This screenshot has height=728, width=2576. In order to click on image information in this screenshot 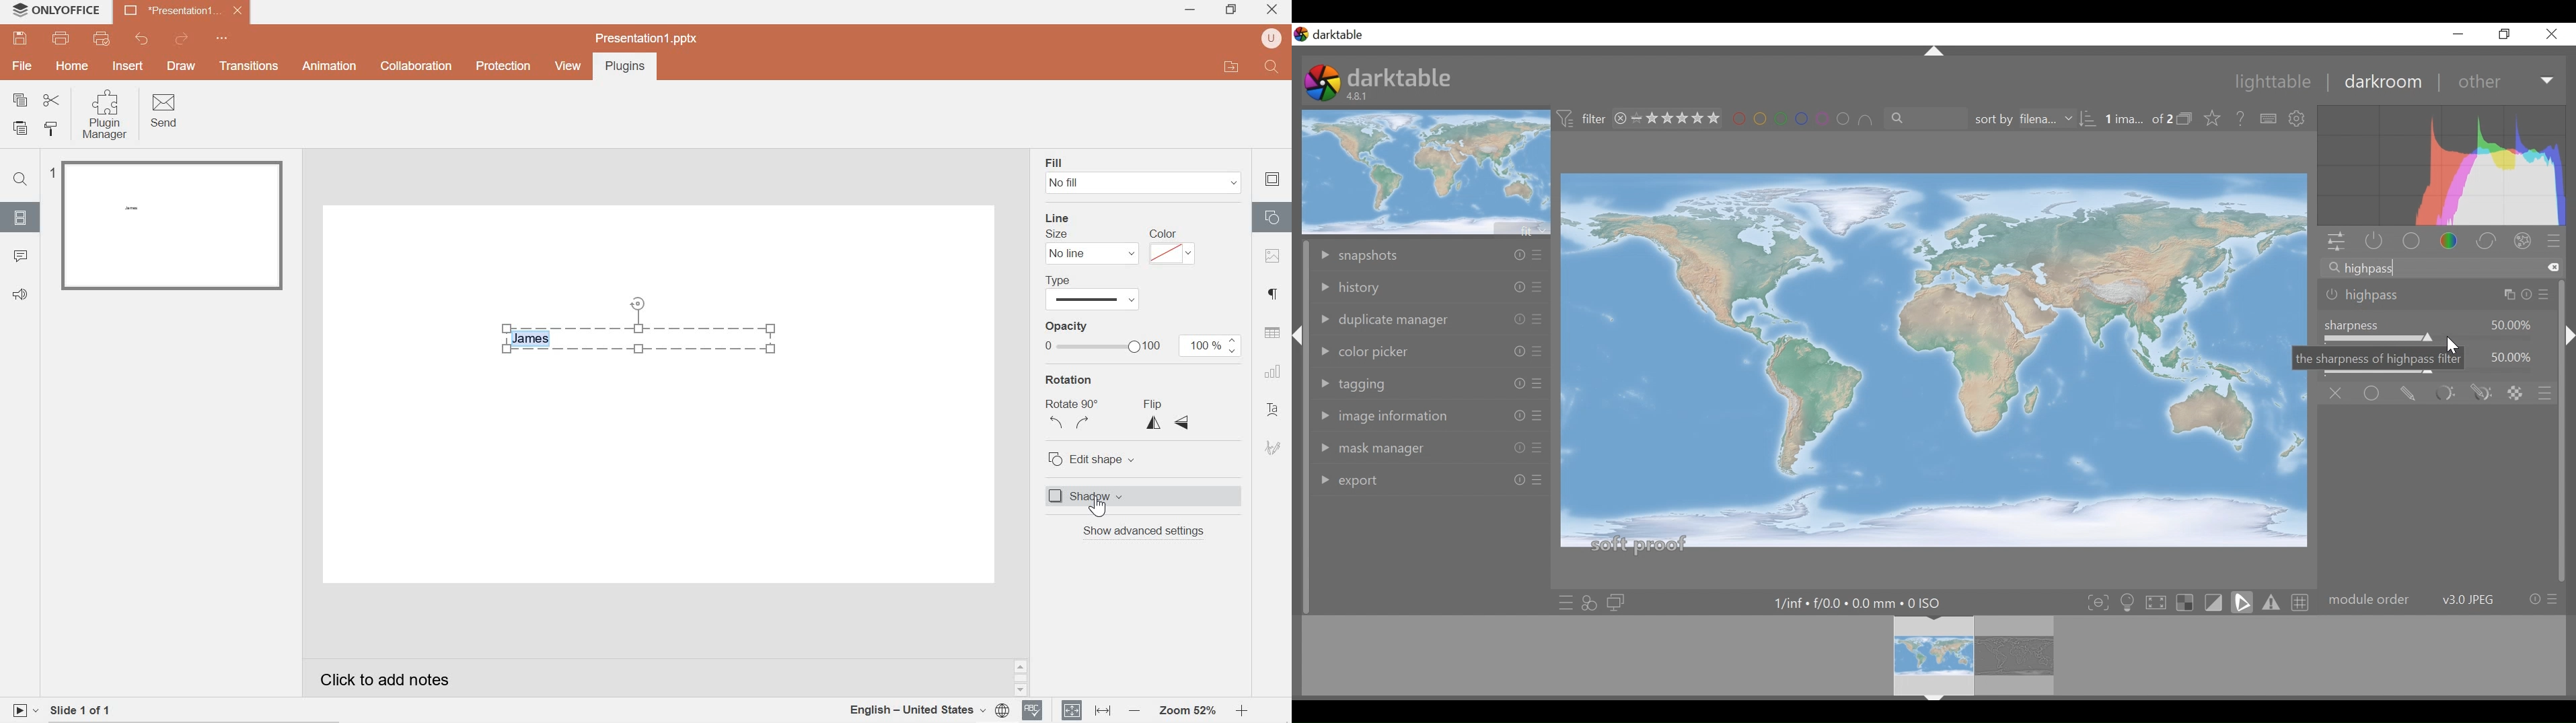, I will do `click(1434, 415)`.